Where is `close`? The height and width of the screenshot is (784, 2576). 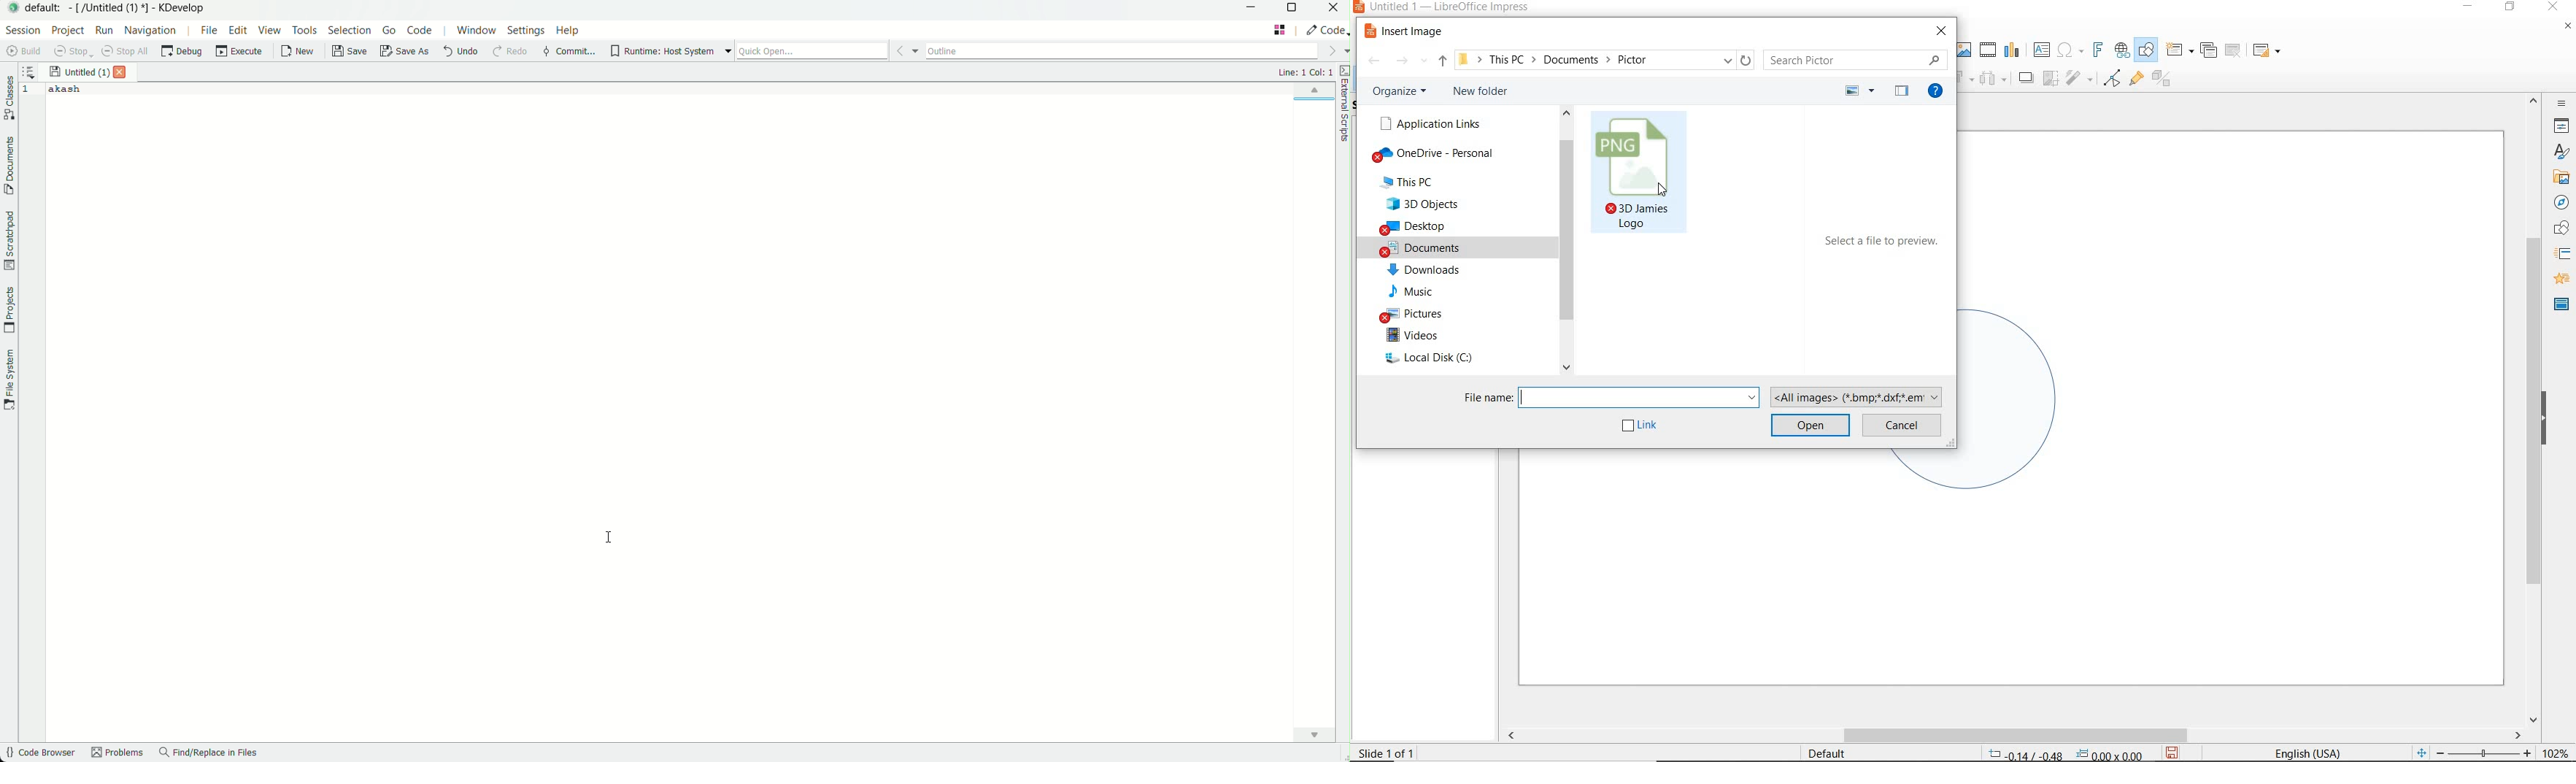
close is located at coordinates (2553, 7).